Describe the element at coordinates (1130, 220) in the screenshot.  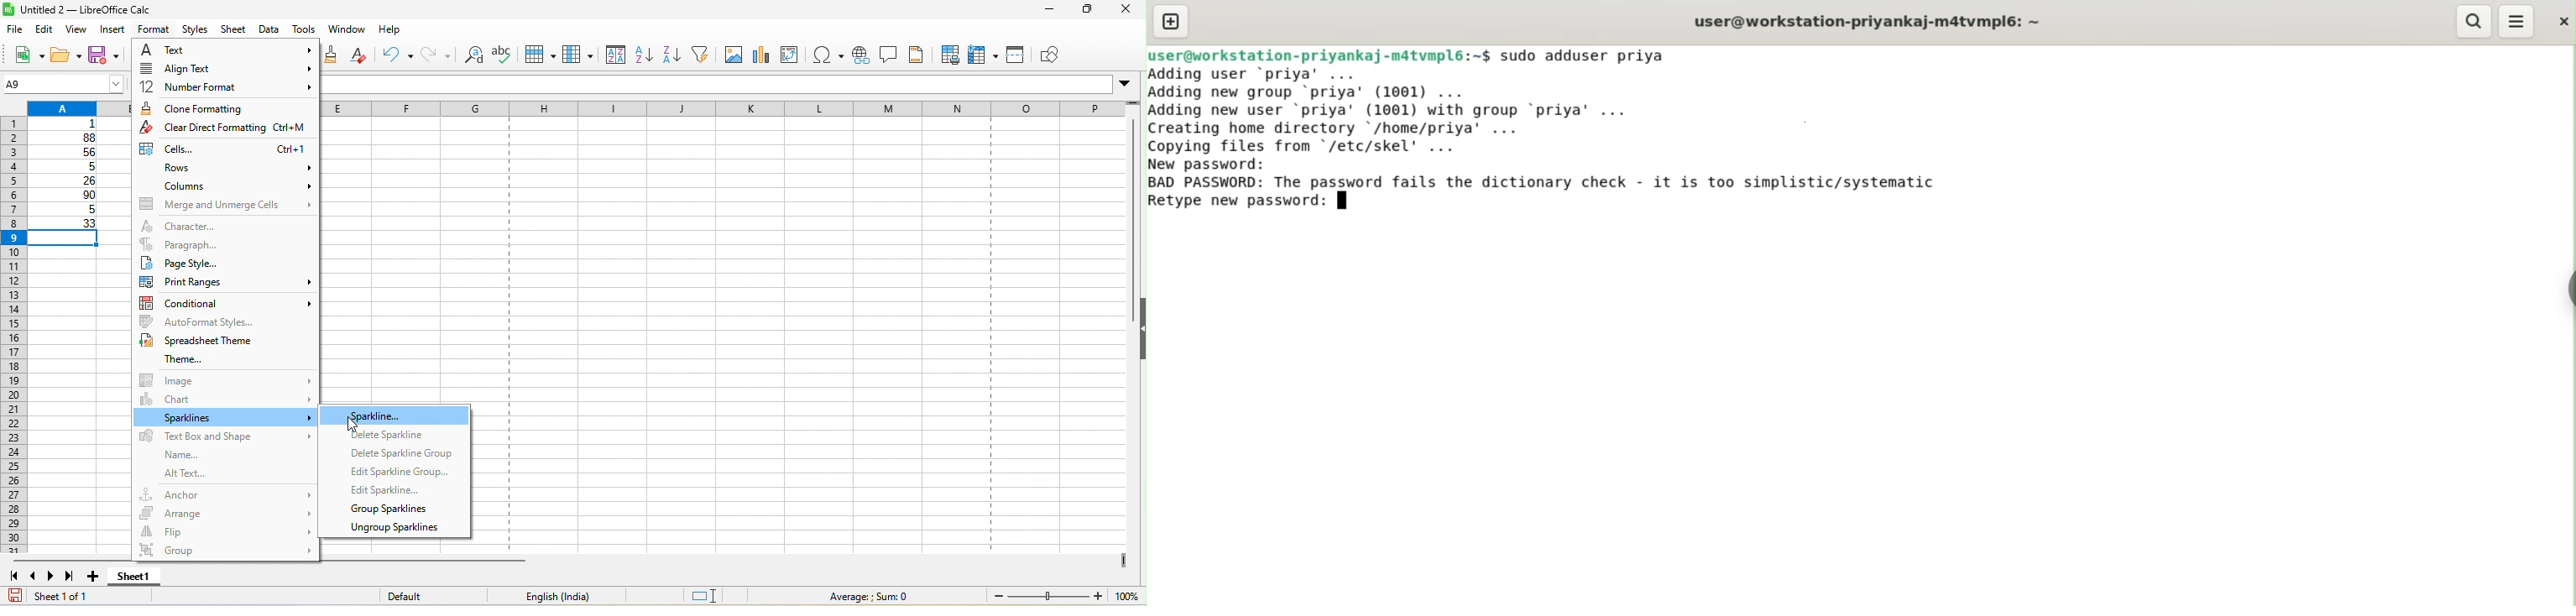
I see `vertical scroll bar` at that location.